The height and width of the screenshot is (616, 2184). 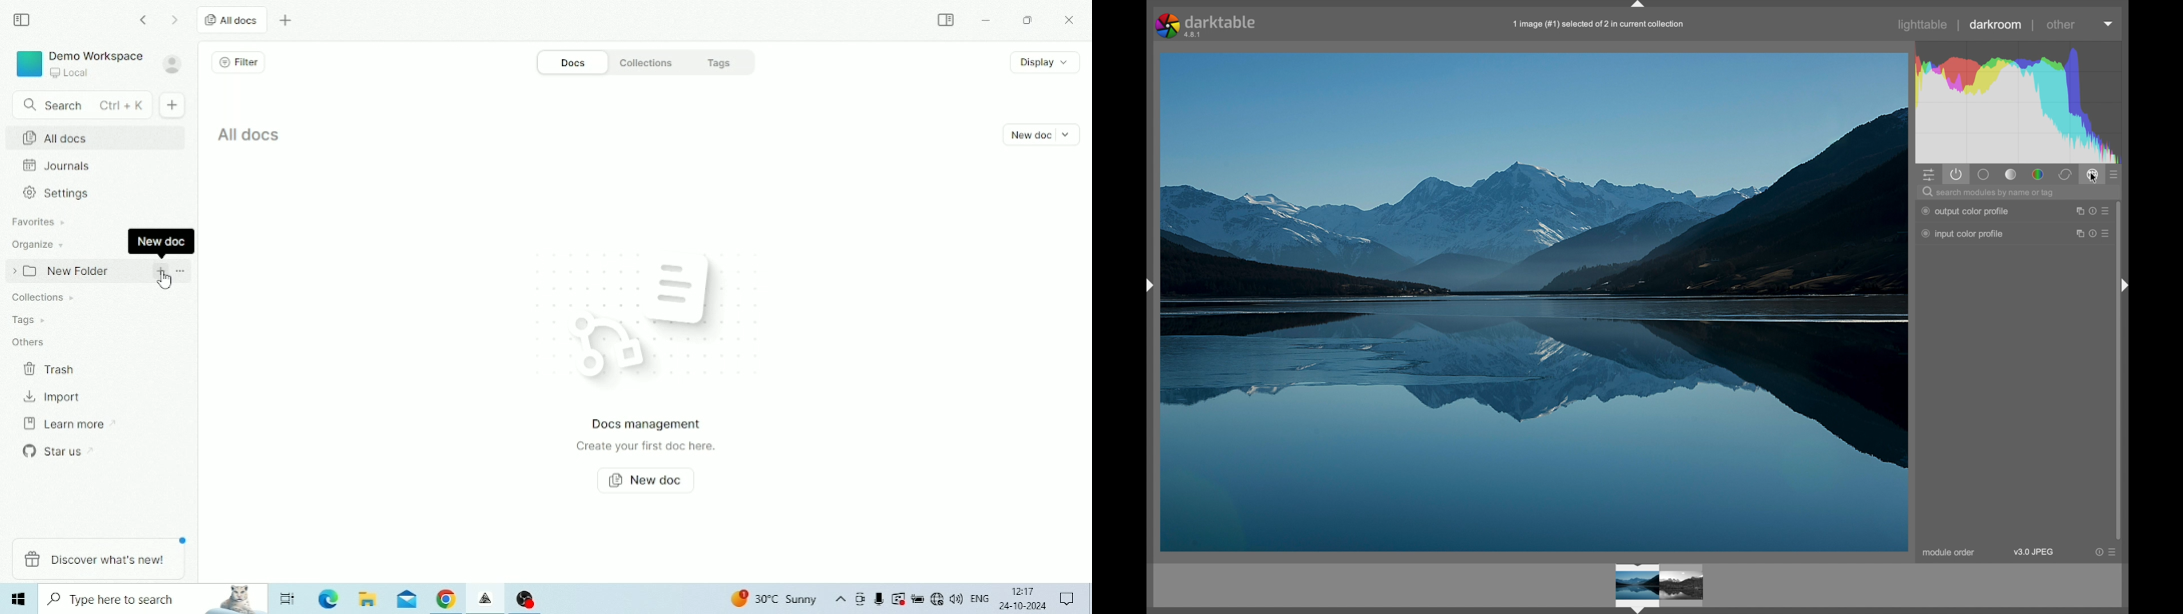 I want to click on quick access panel, so click(x=1931, y=175).